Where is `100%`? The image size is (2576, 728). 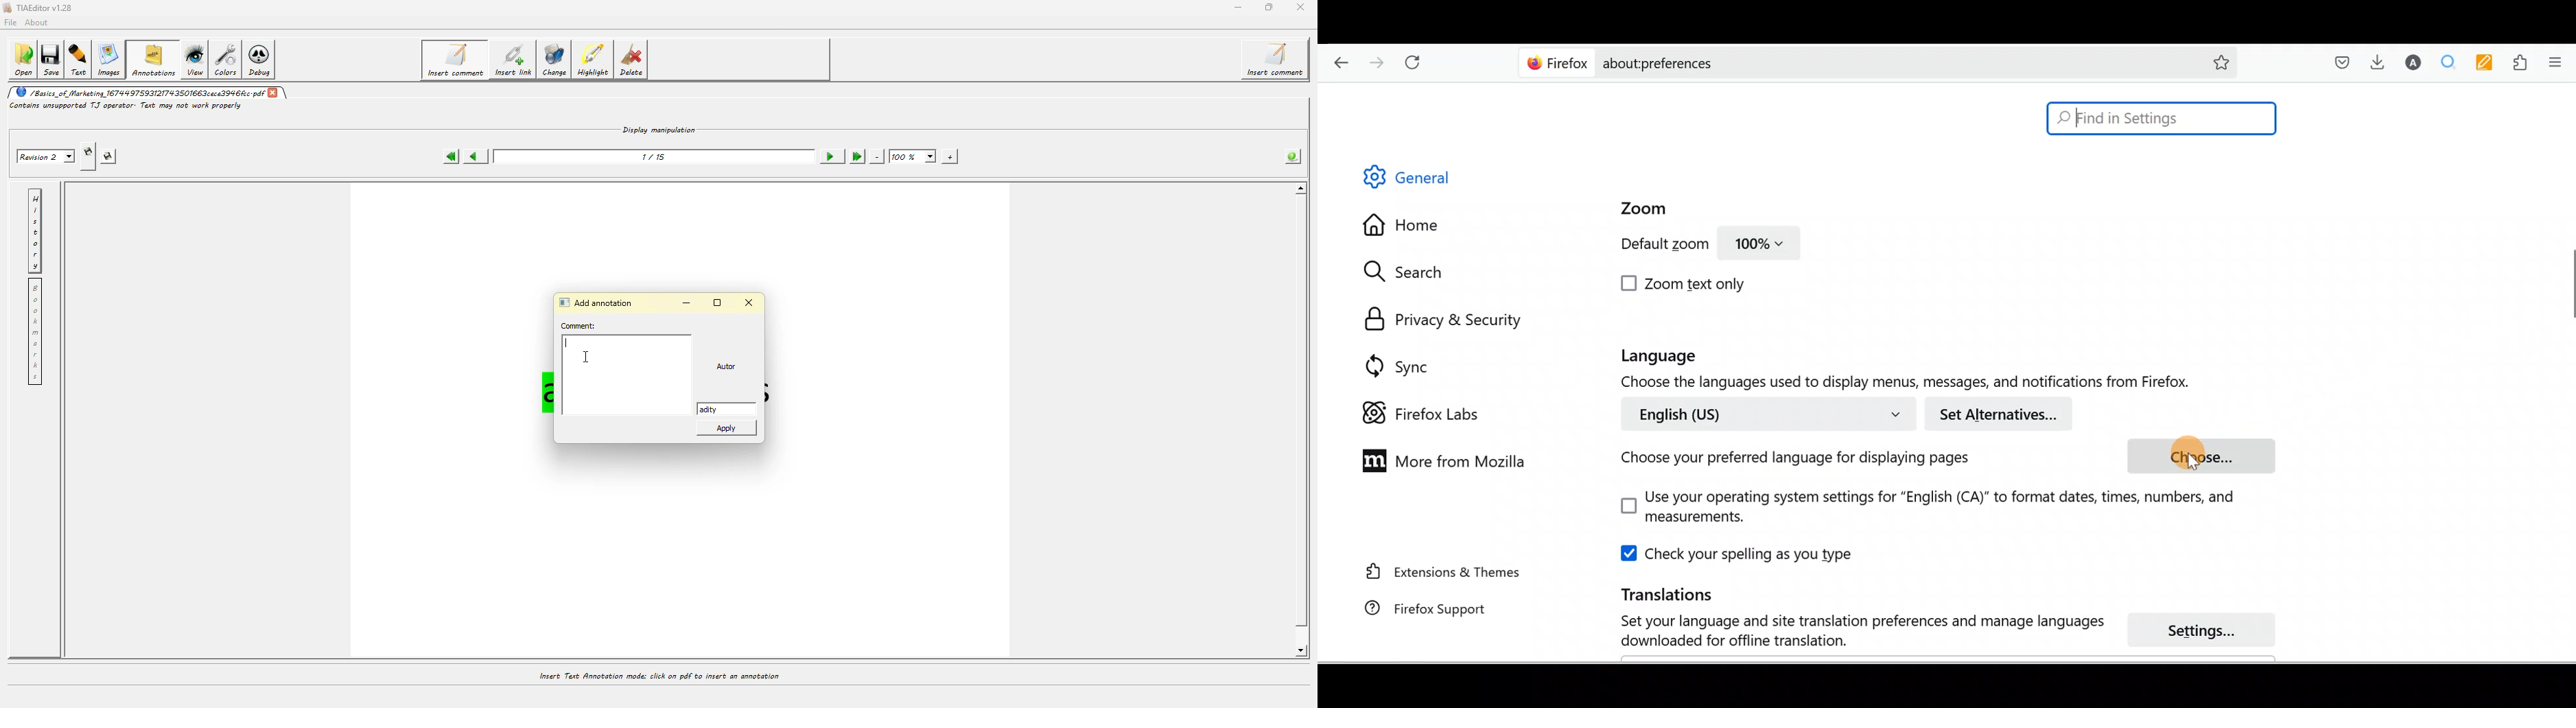 100% is located at coordinates (1760, 246).